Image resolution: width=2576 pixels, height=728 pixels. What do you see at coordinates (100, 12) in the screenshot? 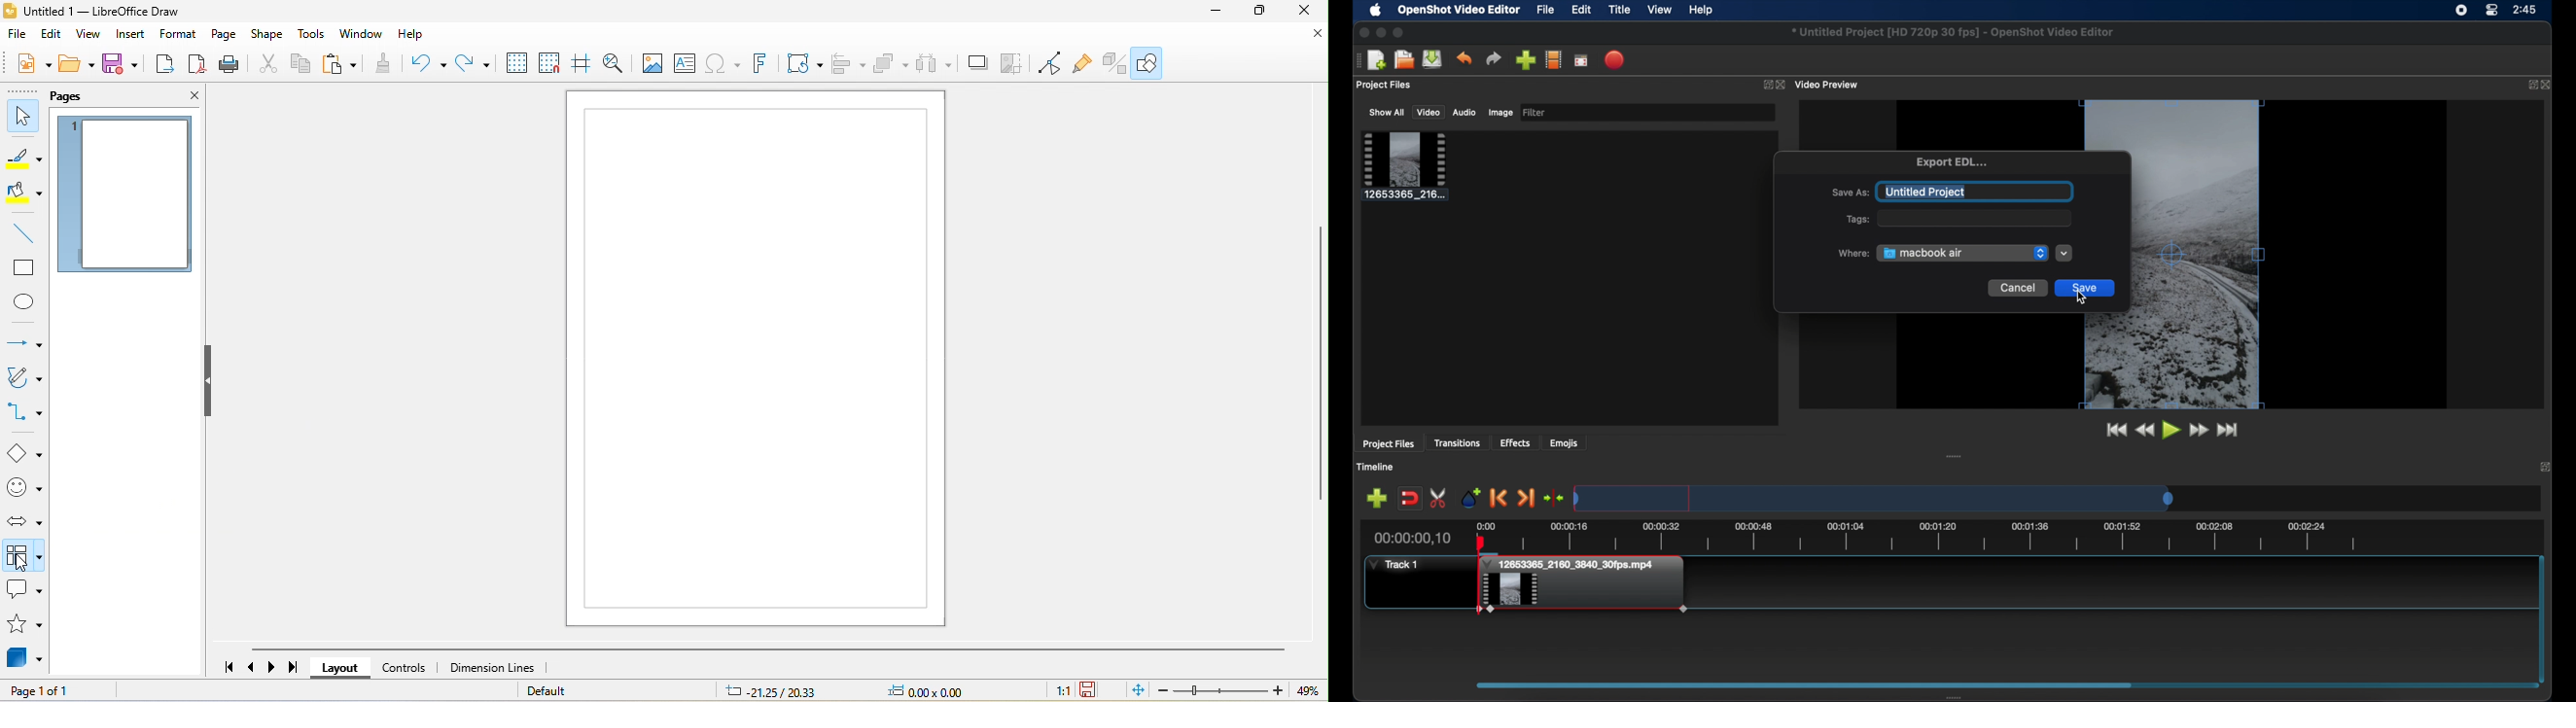
I see `untitled 1- libre office draw` at bounding box center [100, 12].